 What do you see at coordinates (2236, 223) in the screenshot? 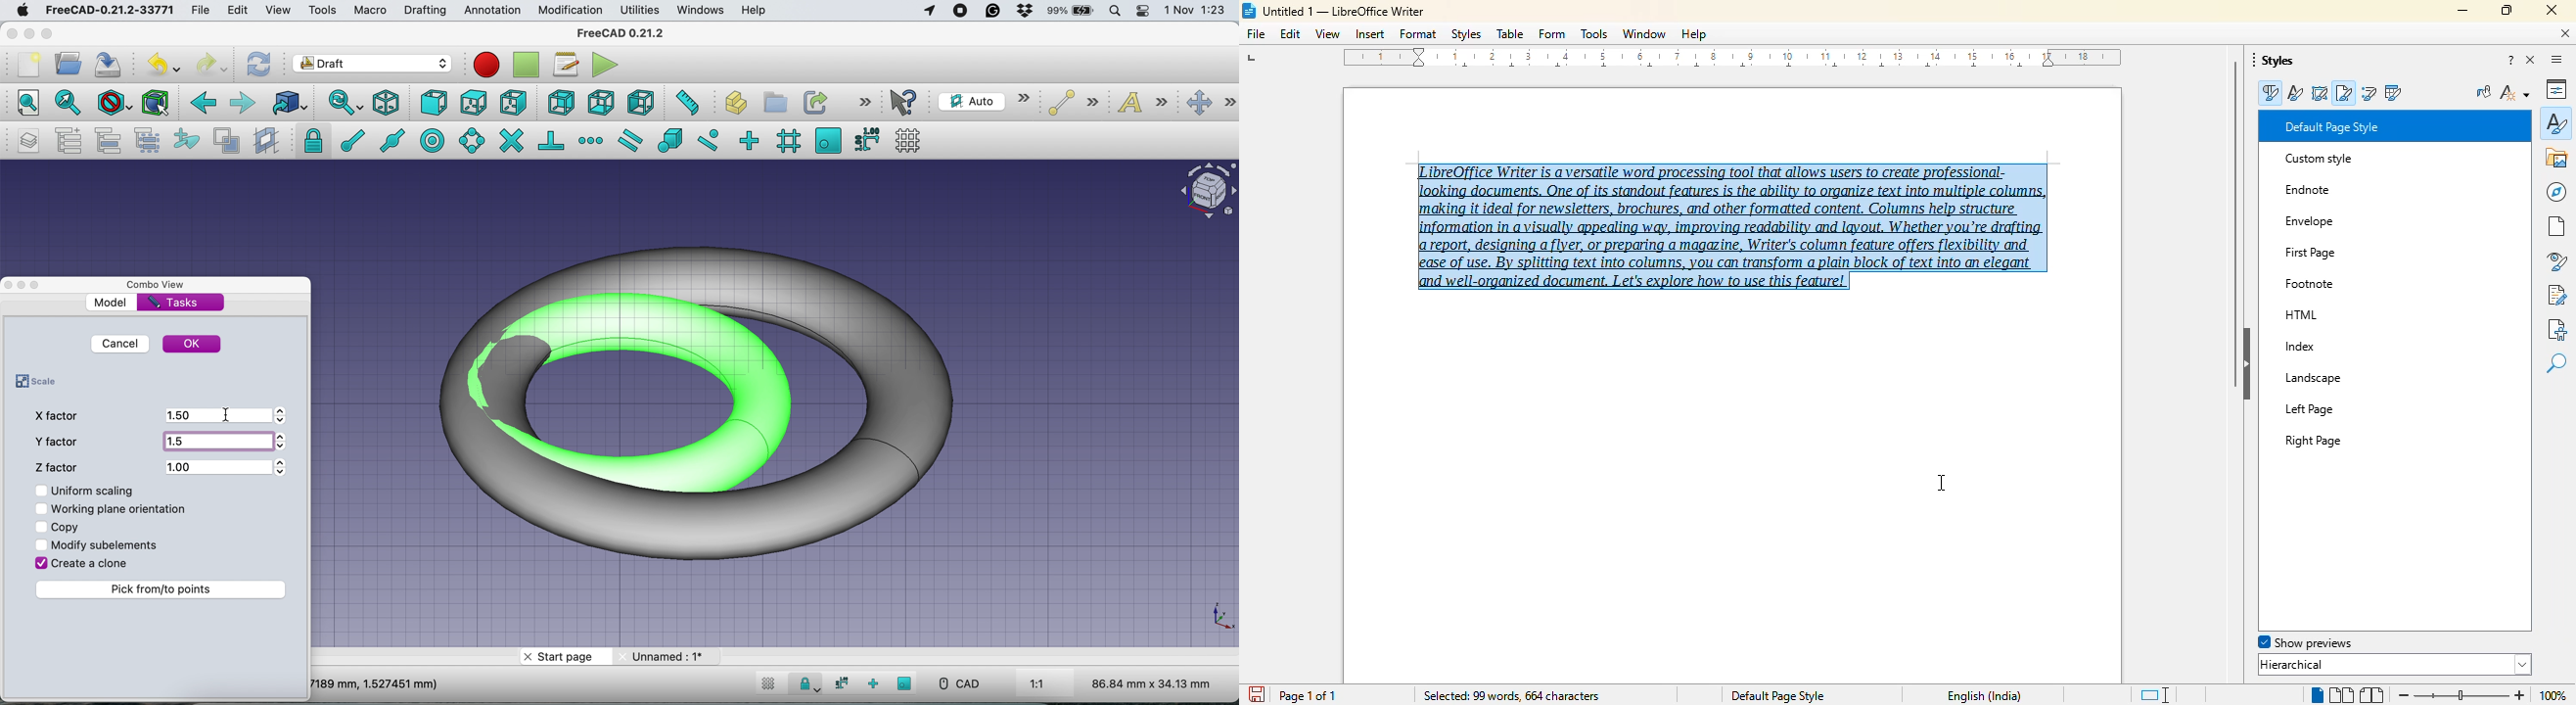
I see `vertical scroll bar` at bounding box center [2236, 223].